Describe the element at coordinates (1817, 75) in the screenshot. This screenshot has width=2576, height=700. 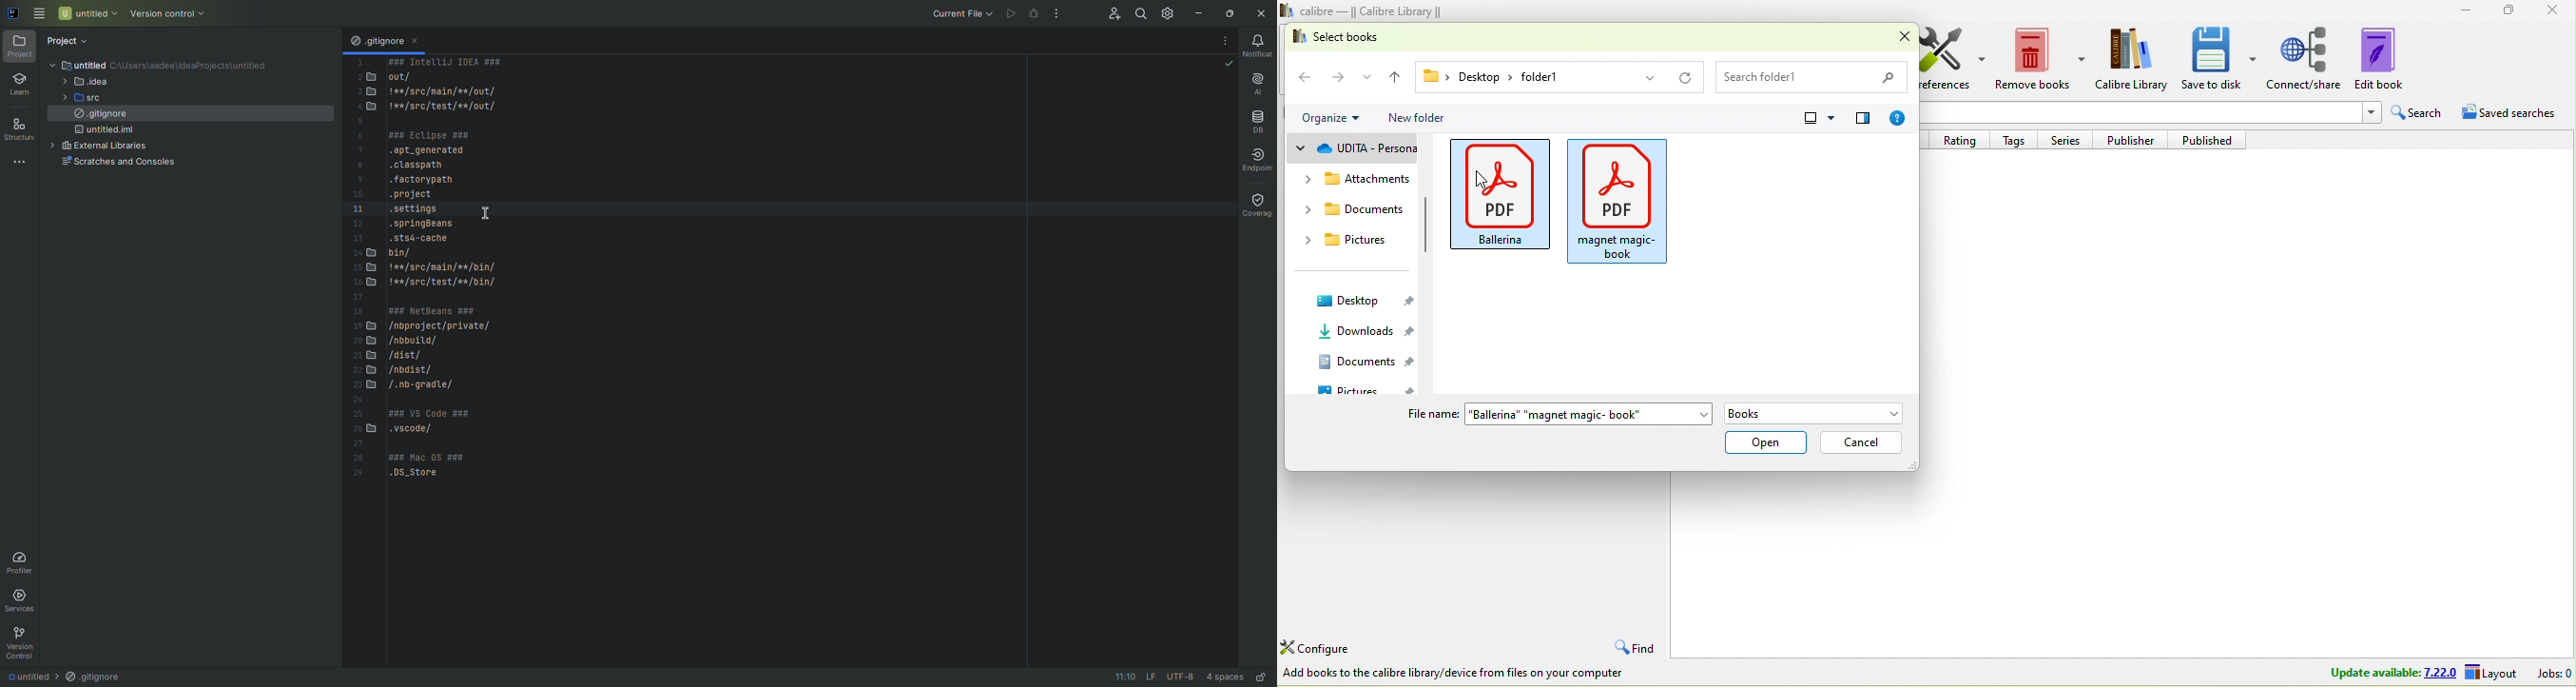
I see `search folder 1` at that location.